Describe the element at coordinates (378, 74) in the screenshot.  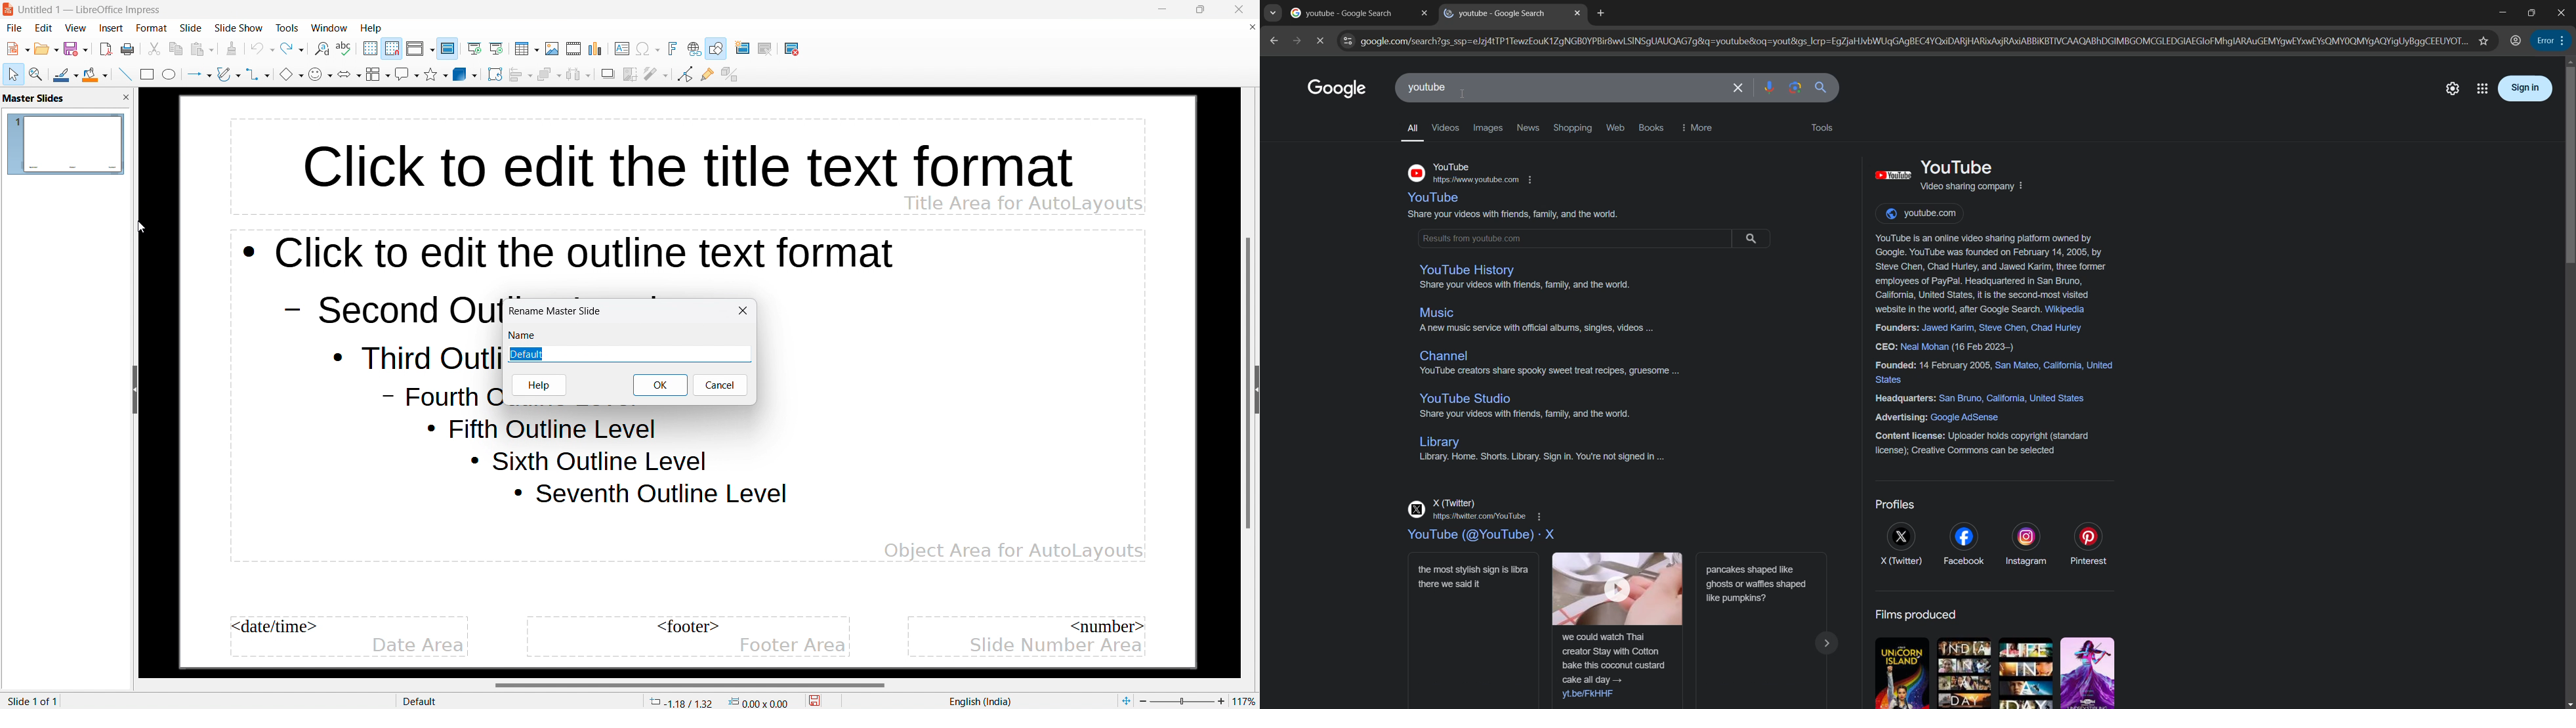
I see `flowchart` at that location.